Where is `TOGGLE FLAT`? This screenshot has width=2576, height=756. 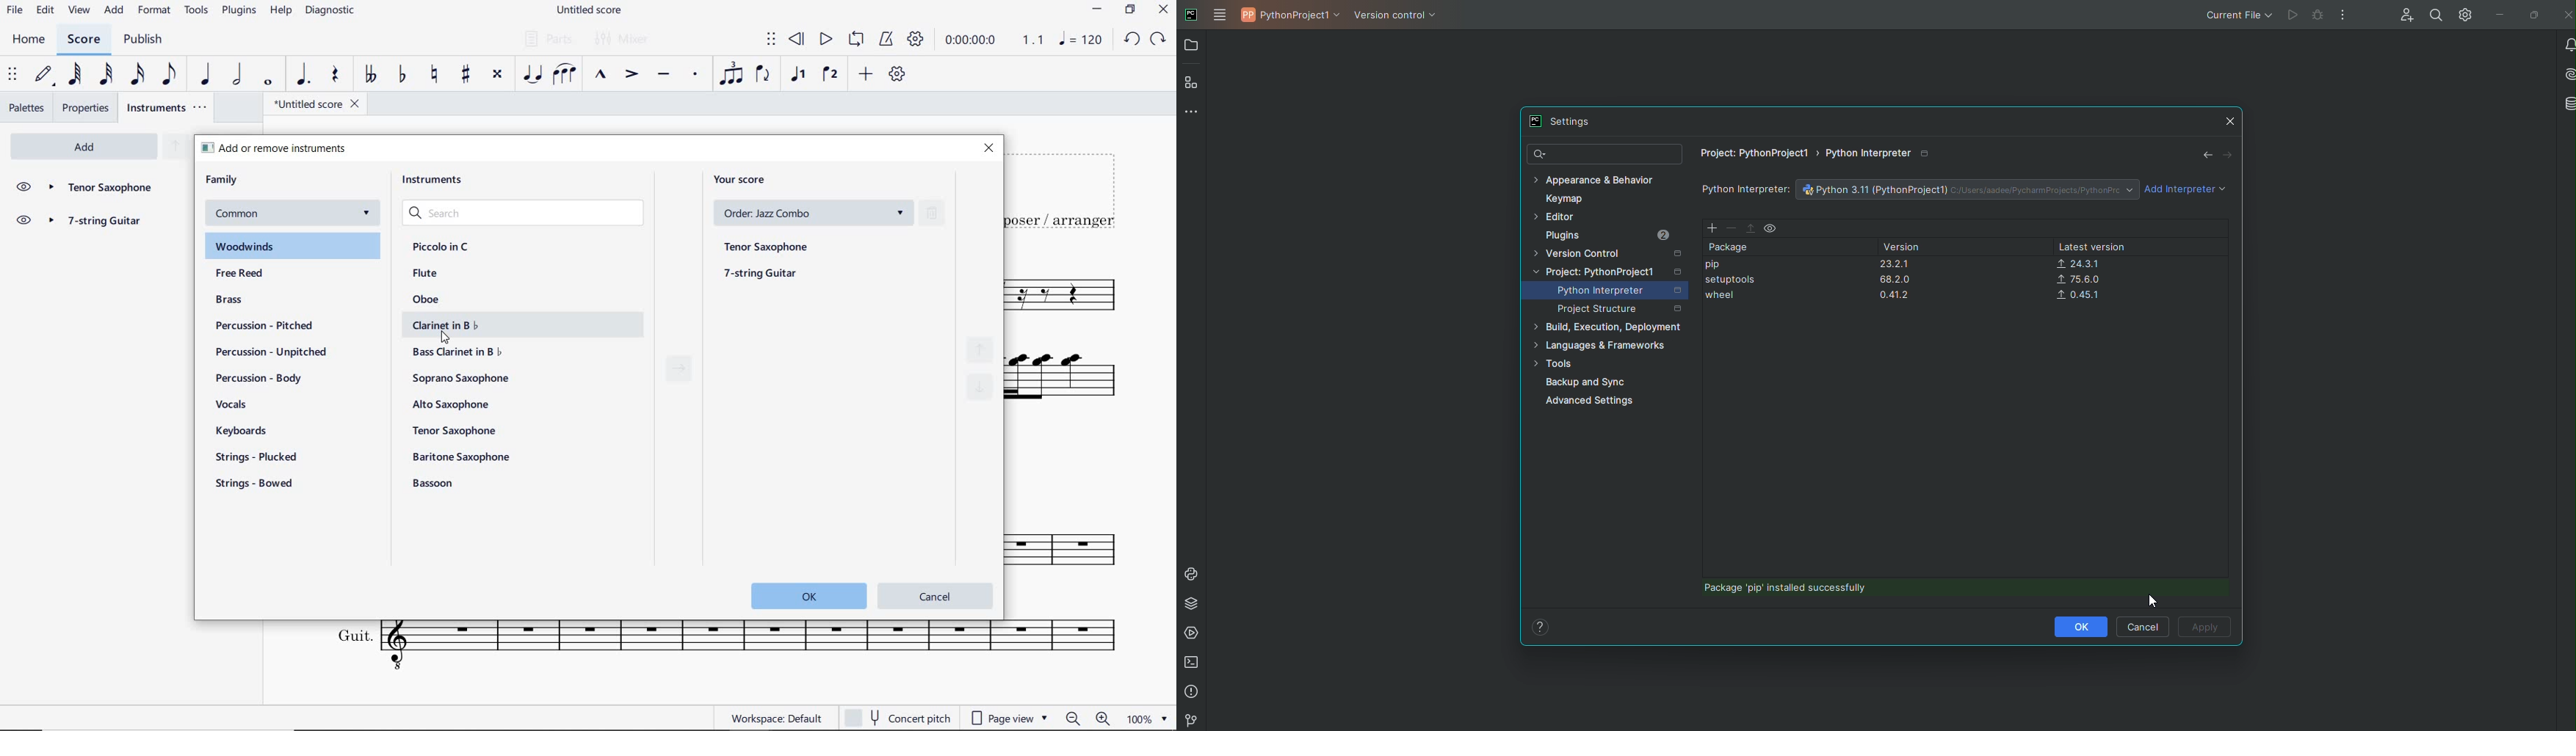 TOGGLE FLAT is located at coordinates (405, 74).